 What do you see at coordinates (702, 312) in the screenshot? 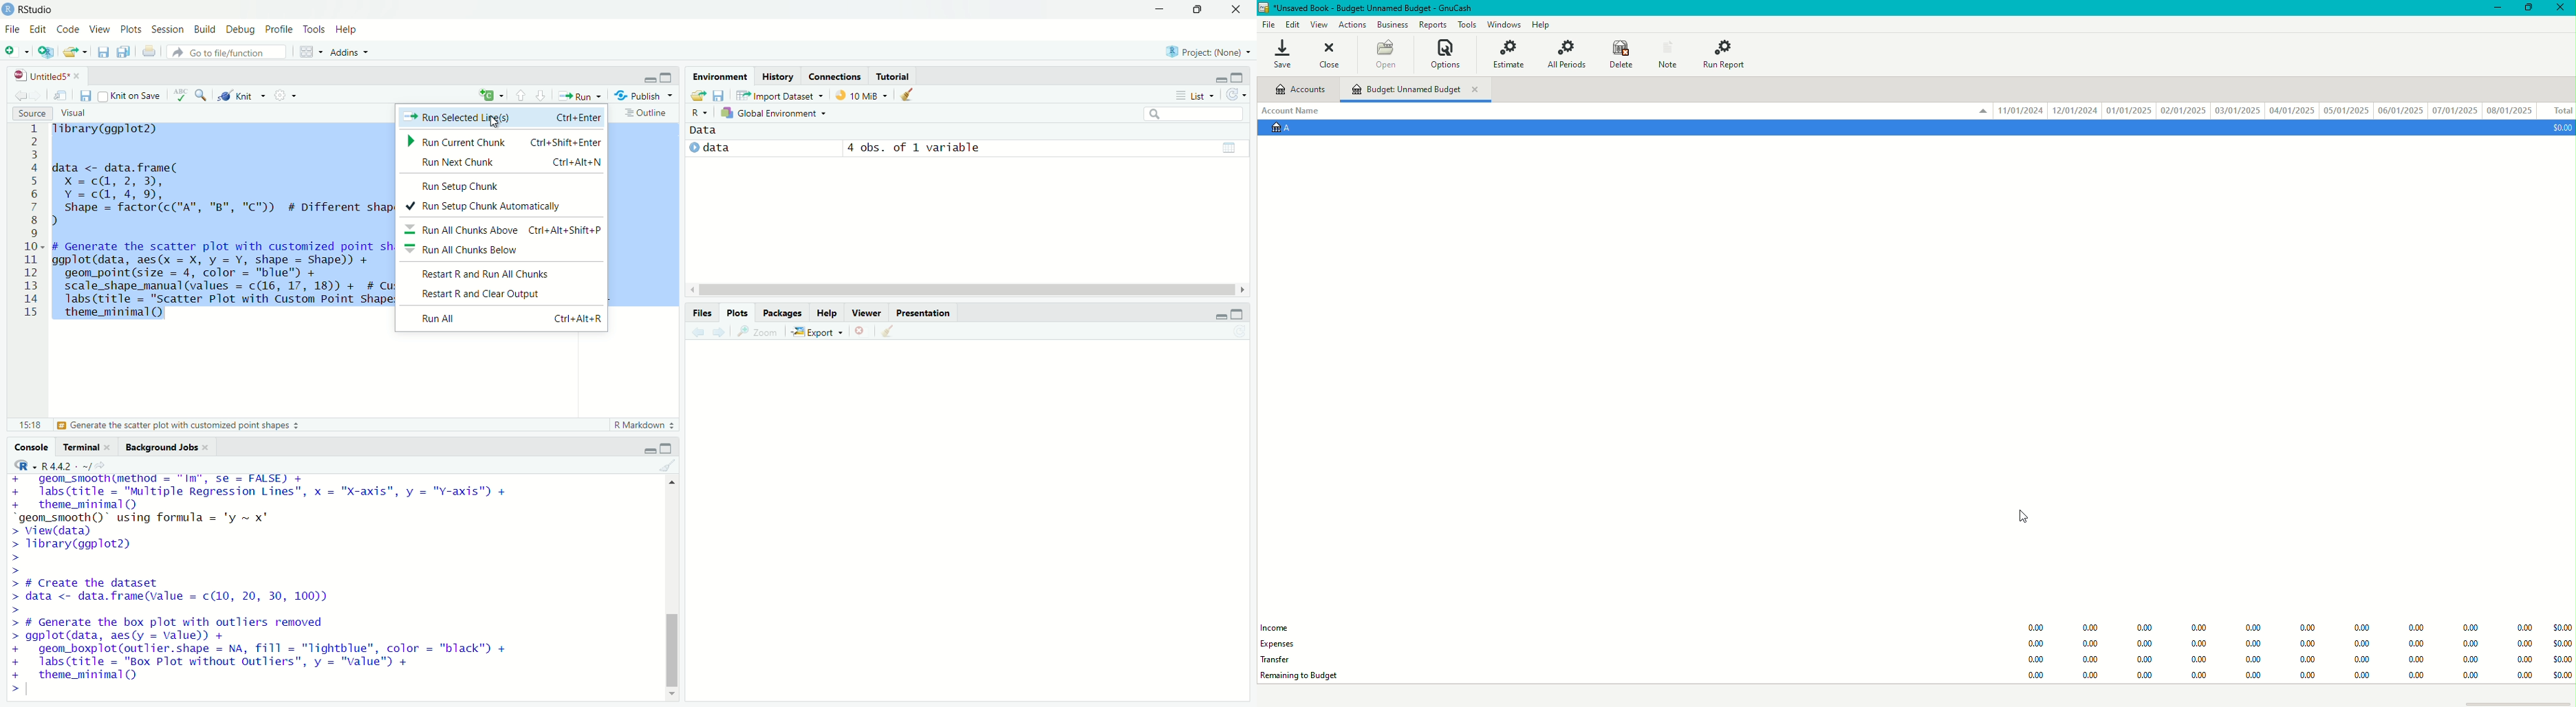
I see `Files` at bounding box center [702, 312].